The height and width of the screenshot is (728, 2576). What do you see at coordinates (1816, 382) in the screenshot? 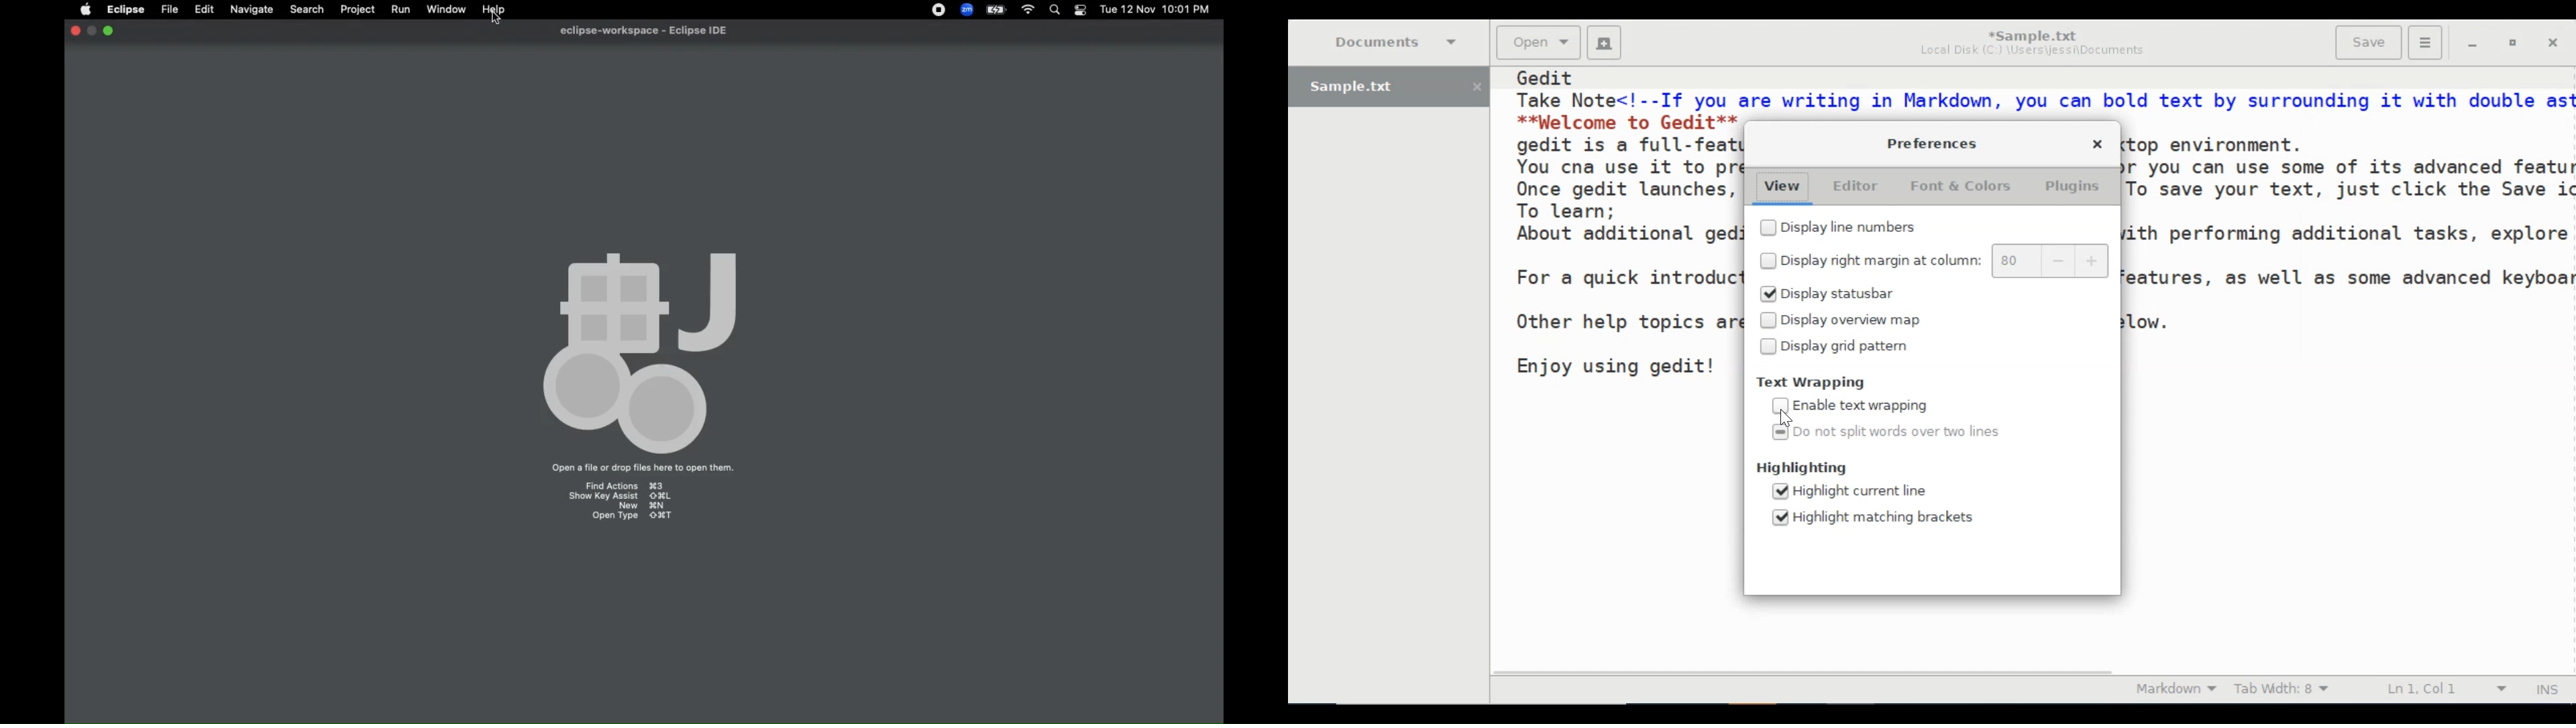
I see `Text Wrapping` at bounding box center [1816, 382].